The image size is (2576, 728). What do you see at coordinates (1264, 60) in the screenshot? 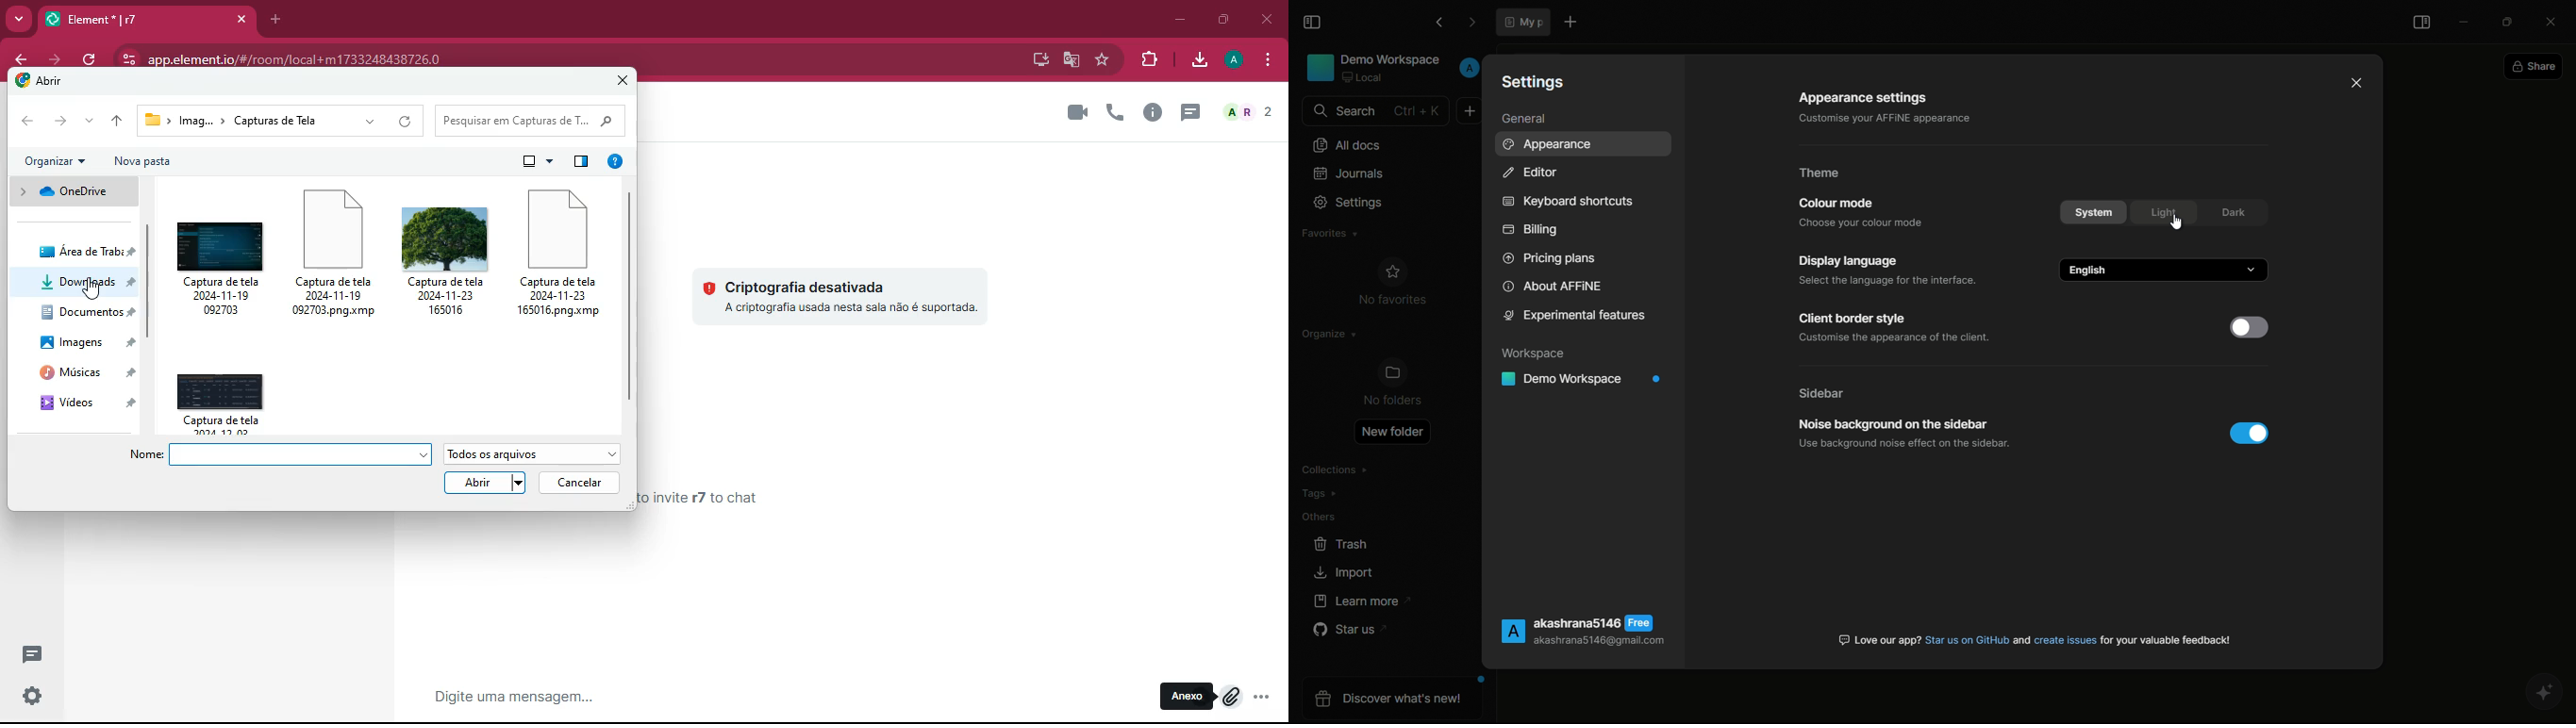
I see `menu` at bounding box center [1264, 60].